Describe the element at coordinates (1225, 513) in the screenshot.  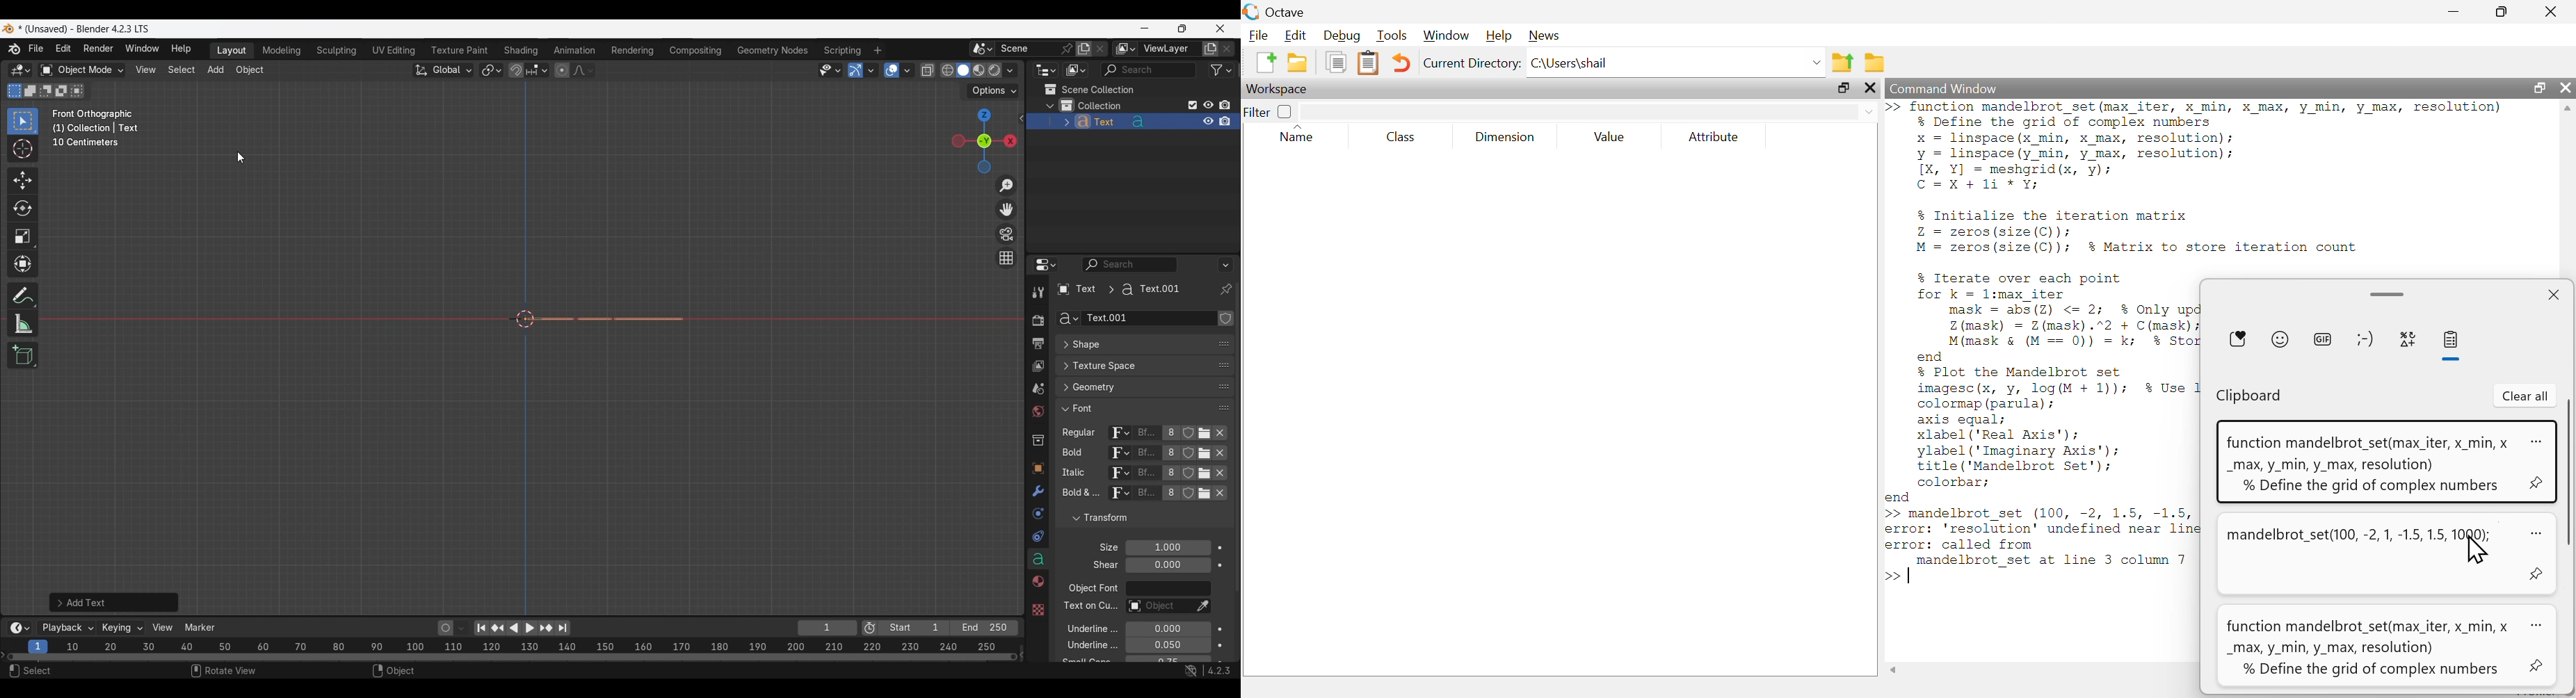
I see `Change order in the list` at that location.